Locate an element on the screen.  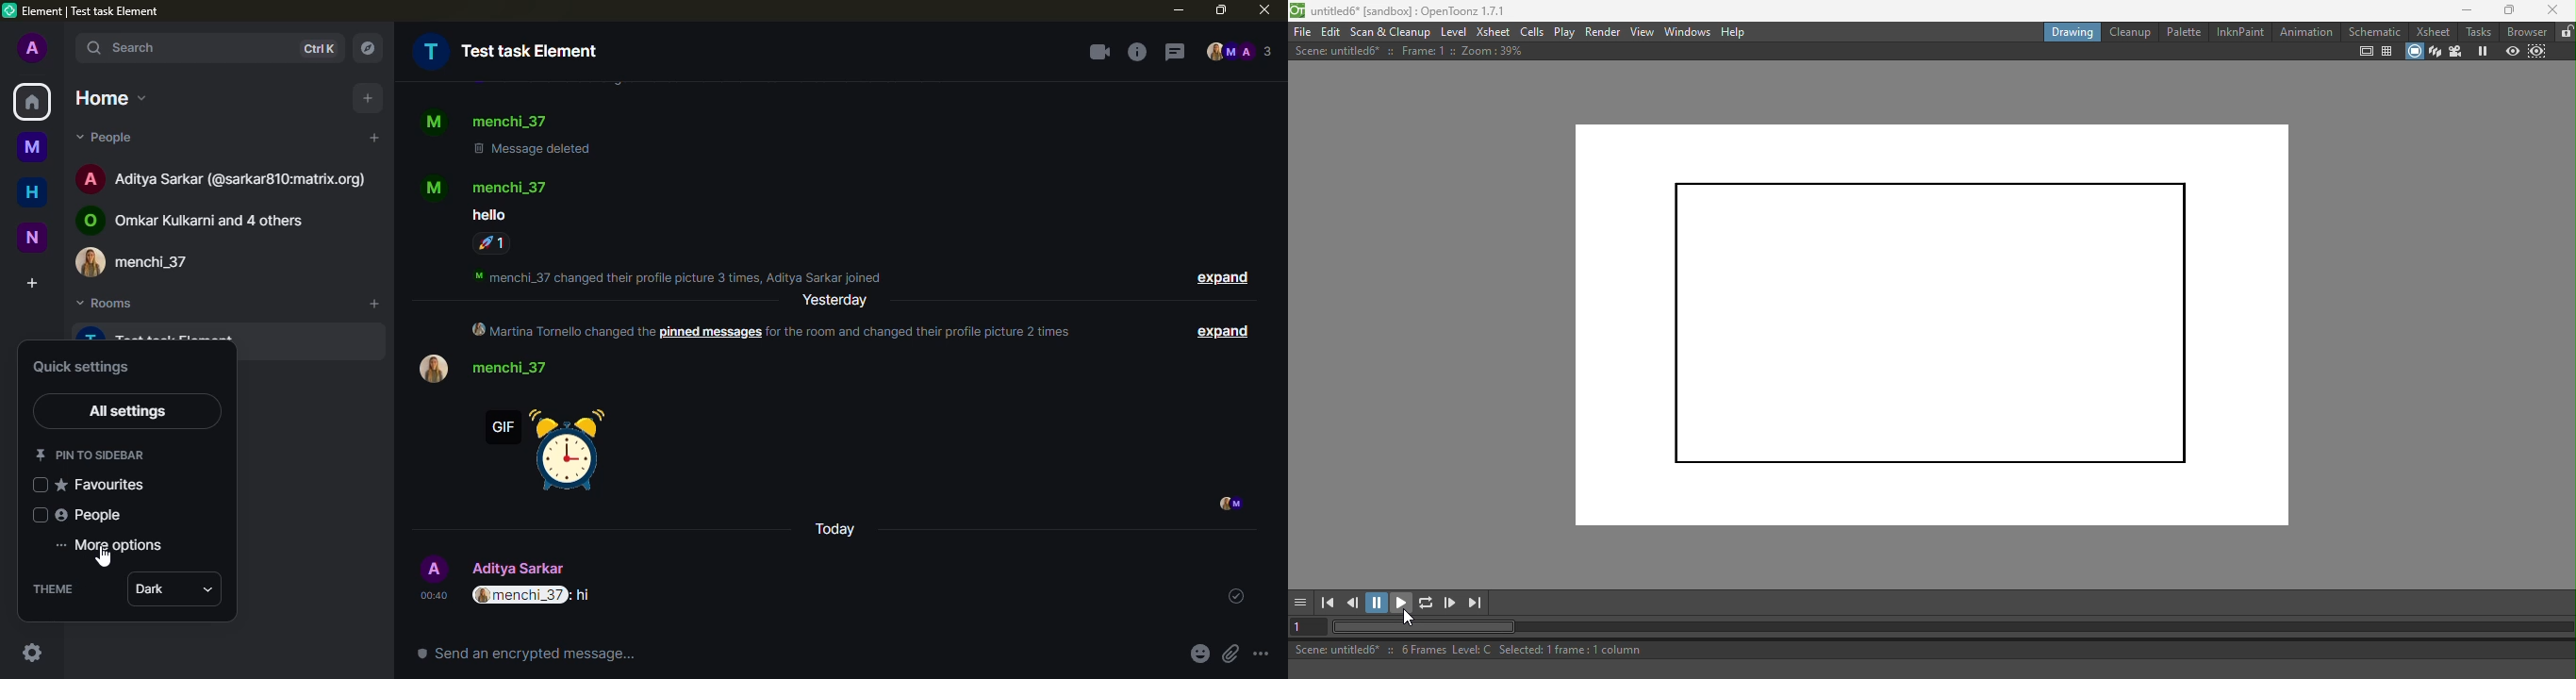
quick settings is located at coordinates (81, 367).